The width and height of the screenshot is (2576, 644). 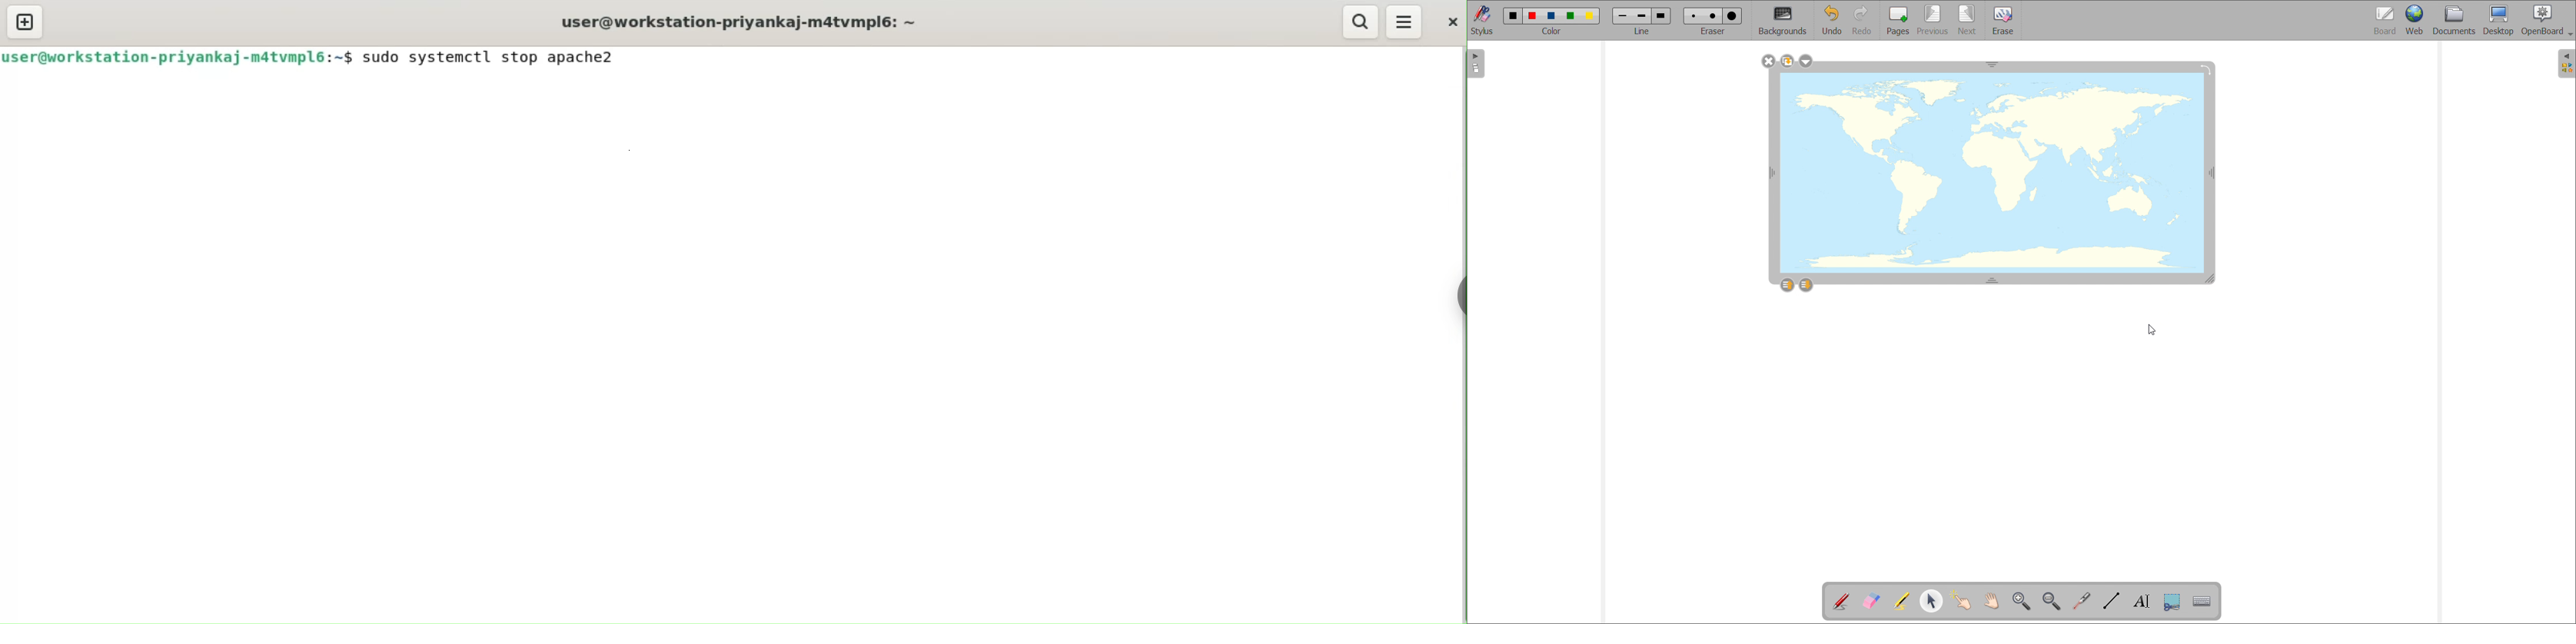 I want to click on search, so click(x=1360, y=22).